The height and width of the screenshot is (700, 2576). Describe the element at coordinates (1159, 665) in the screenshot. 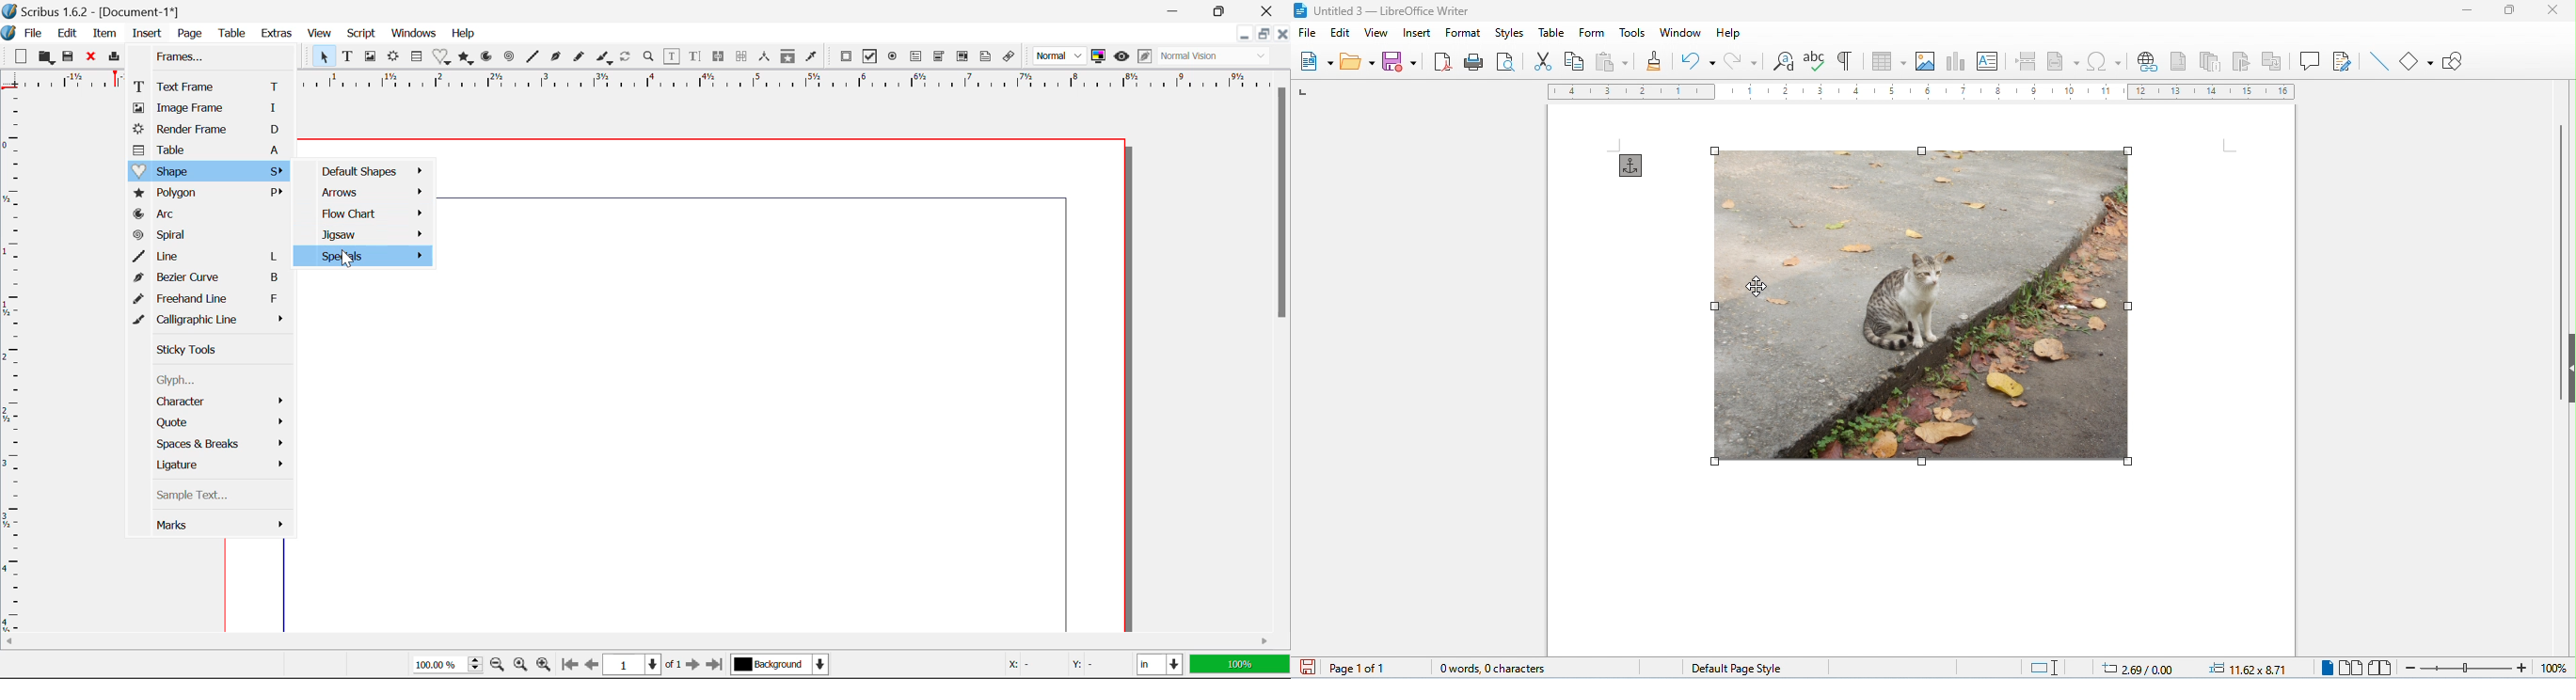

I see `in` at that location.